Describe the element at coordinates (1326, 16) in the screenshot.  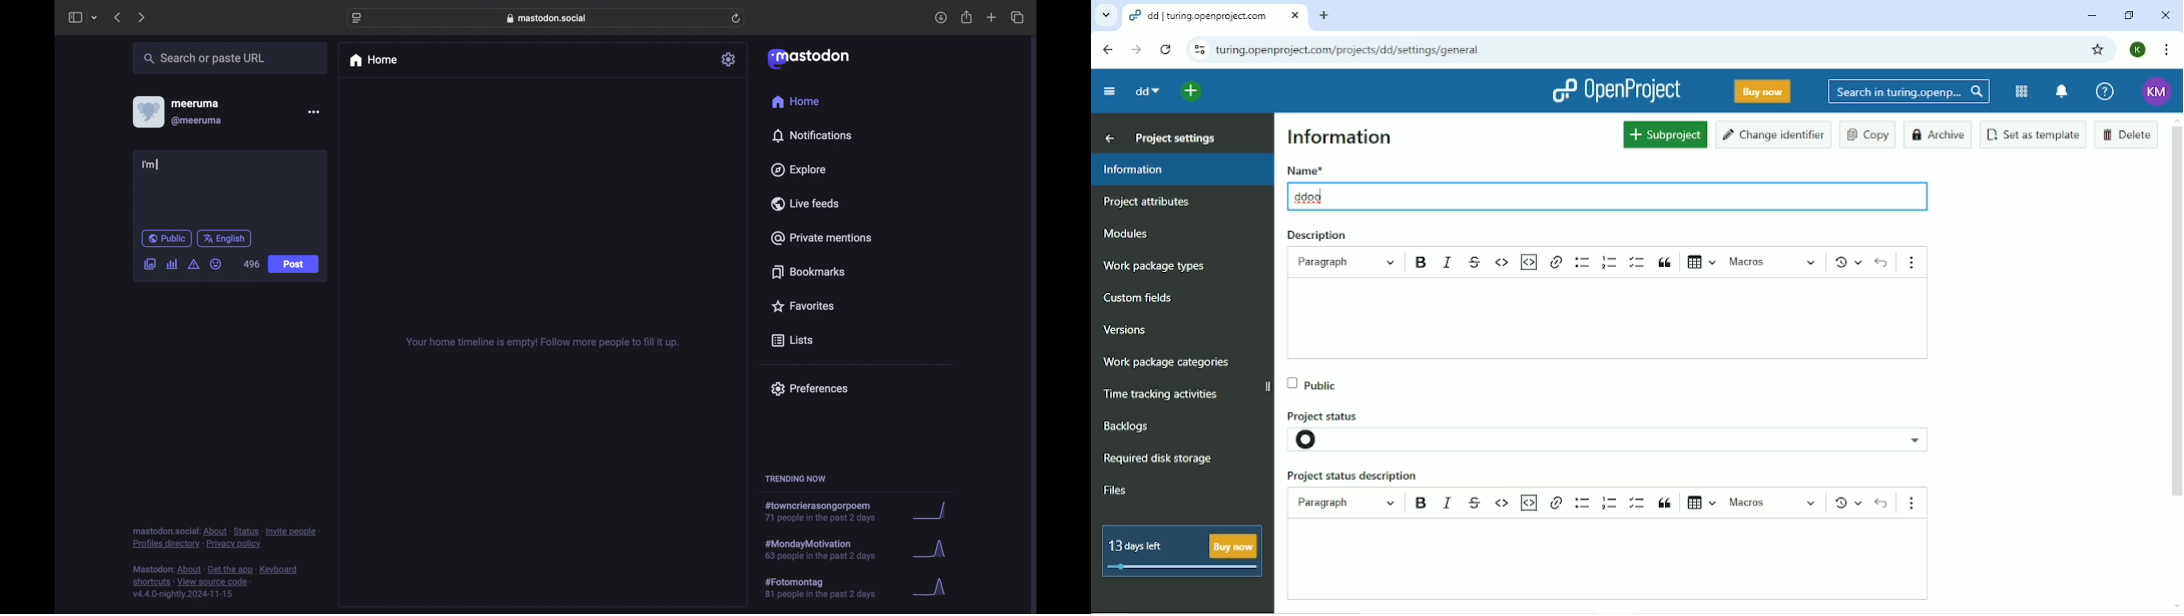
I see `New tab` at that location.